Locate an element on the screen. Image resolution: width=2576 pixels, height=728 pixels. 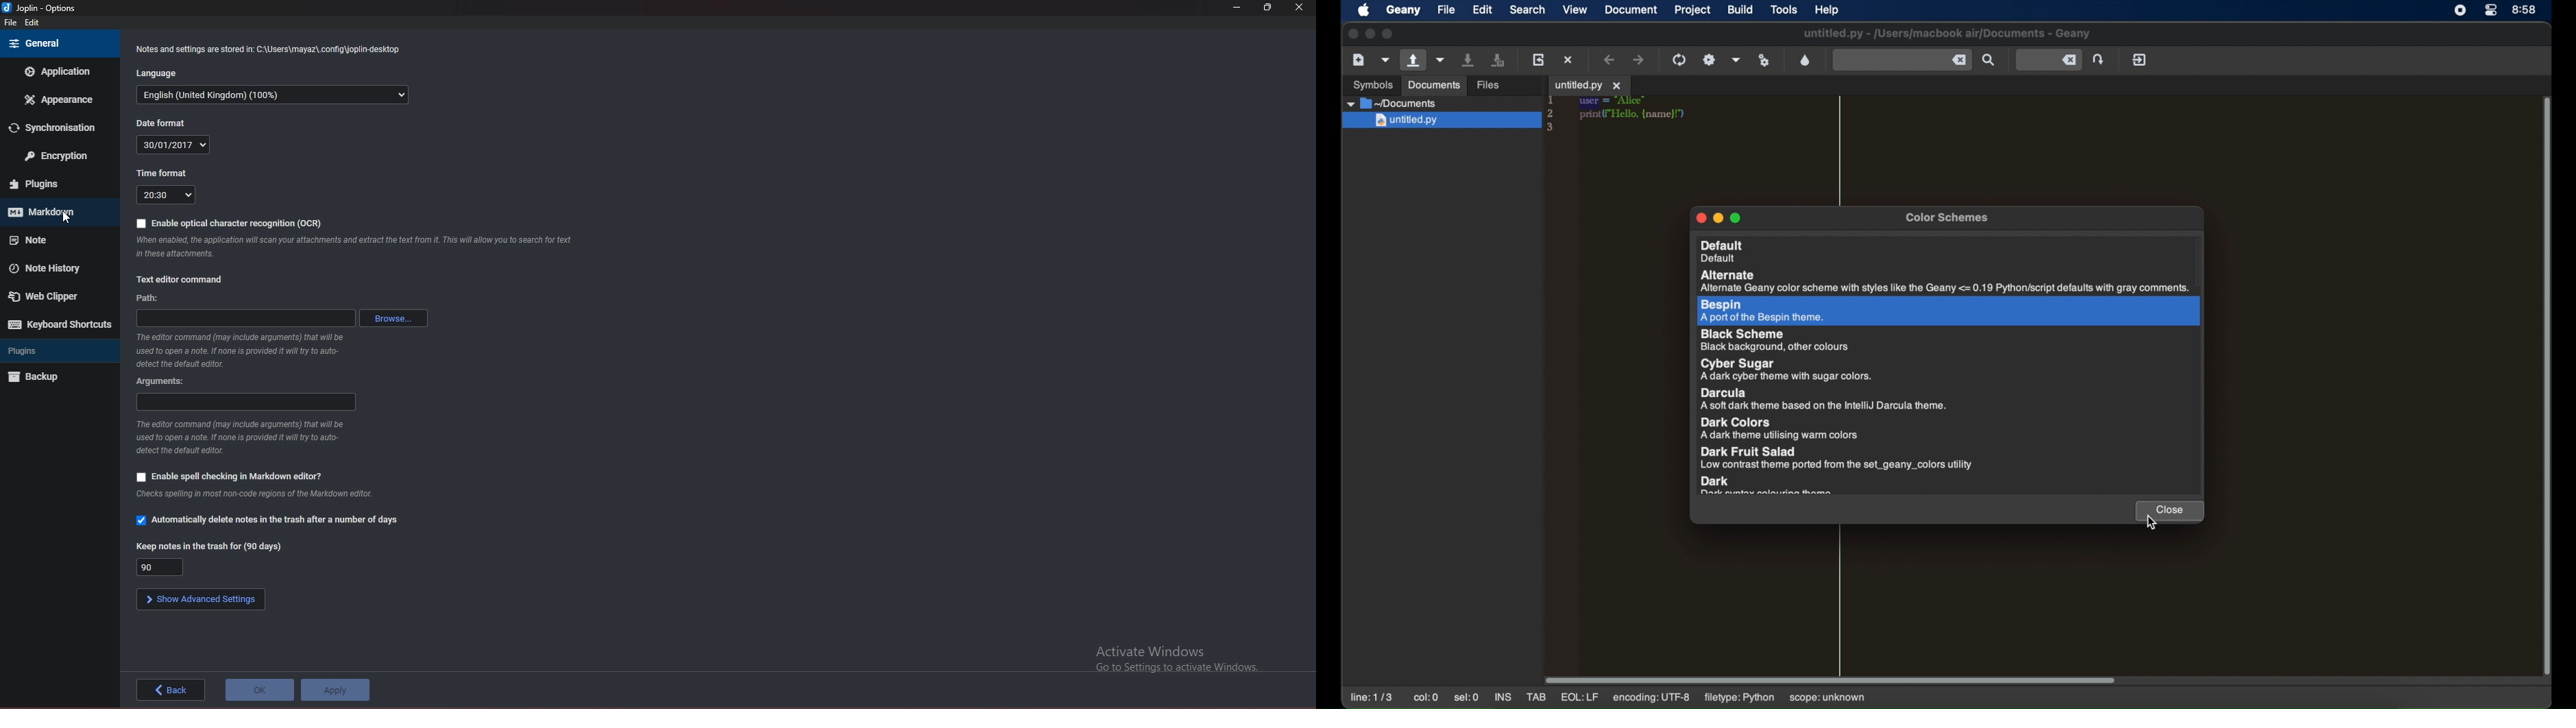
keyboard shortcuts is located at coordinates (58, 324).